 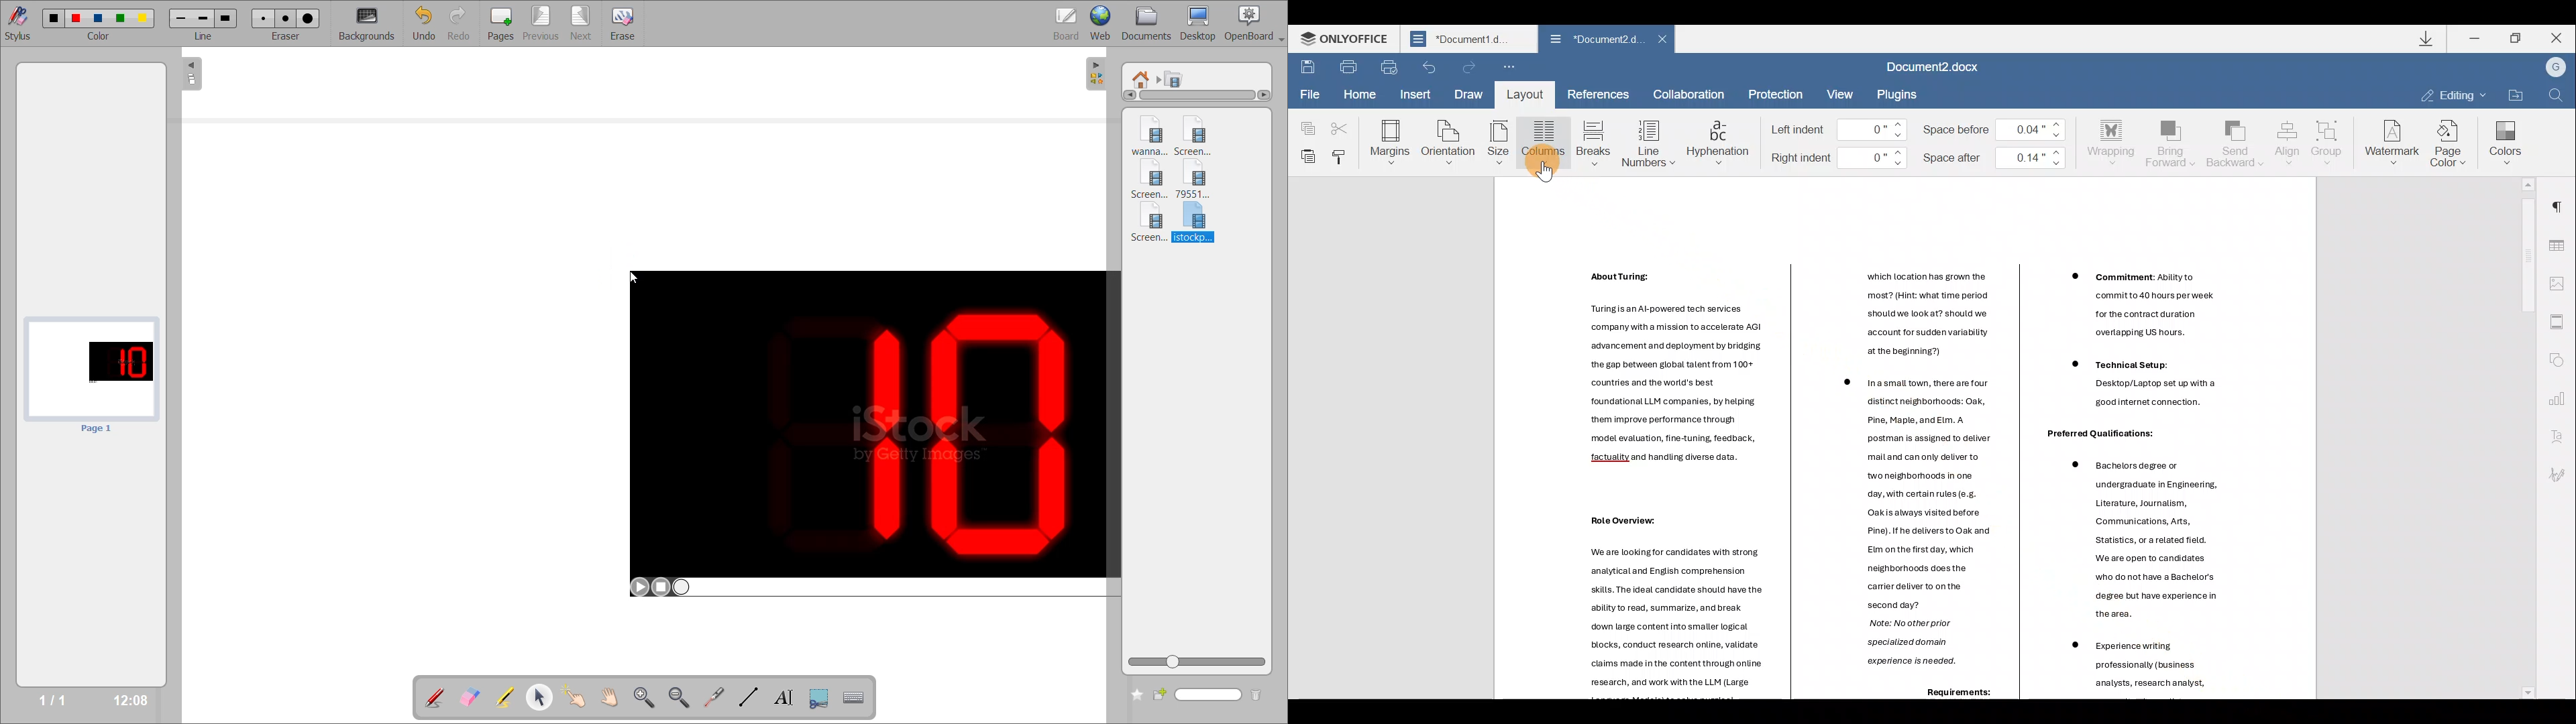 What do you see at coordinates (2137, 664) in the screenshot?
I see `` at bounding box center [2137, 664].